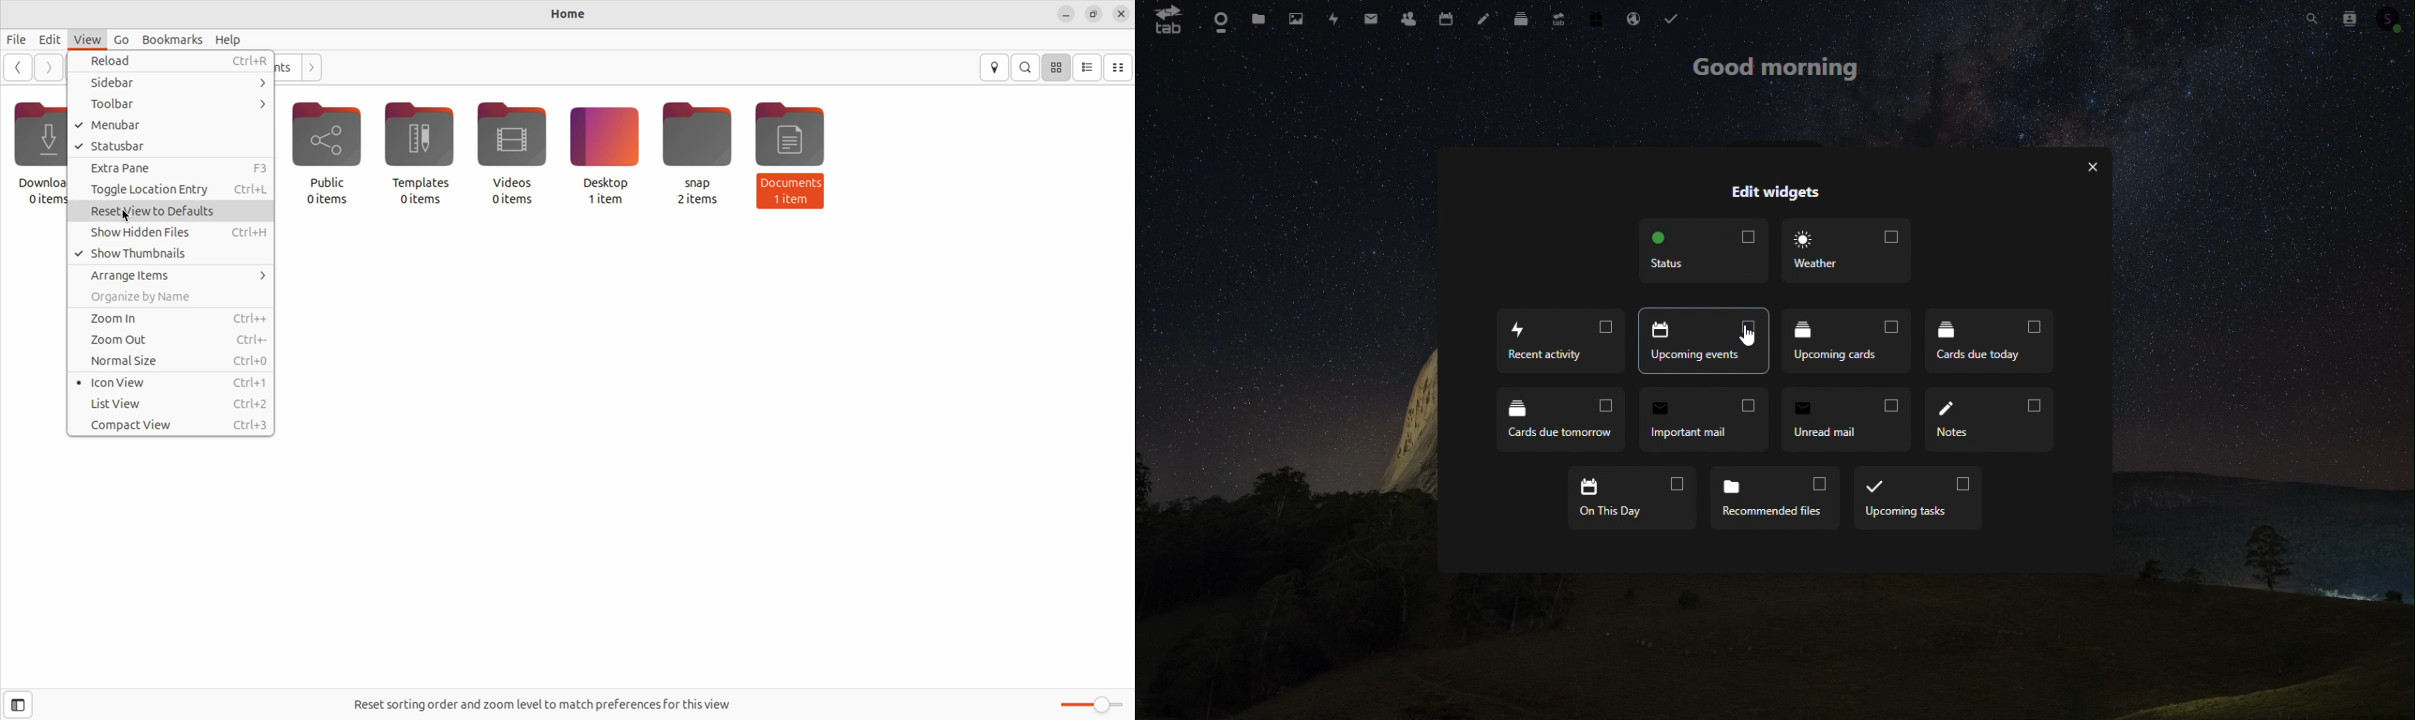  Describe the element at coordinates (172, 126) in the screenshot. I see `Menubar` at that location.